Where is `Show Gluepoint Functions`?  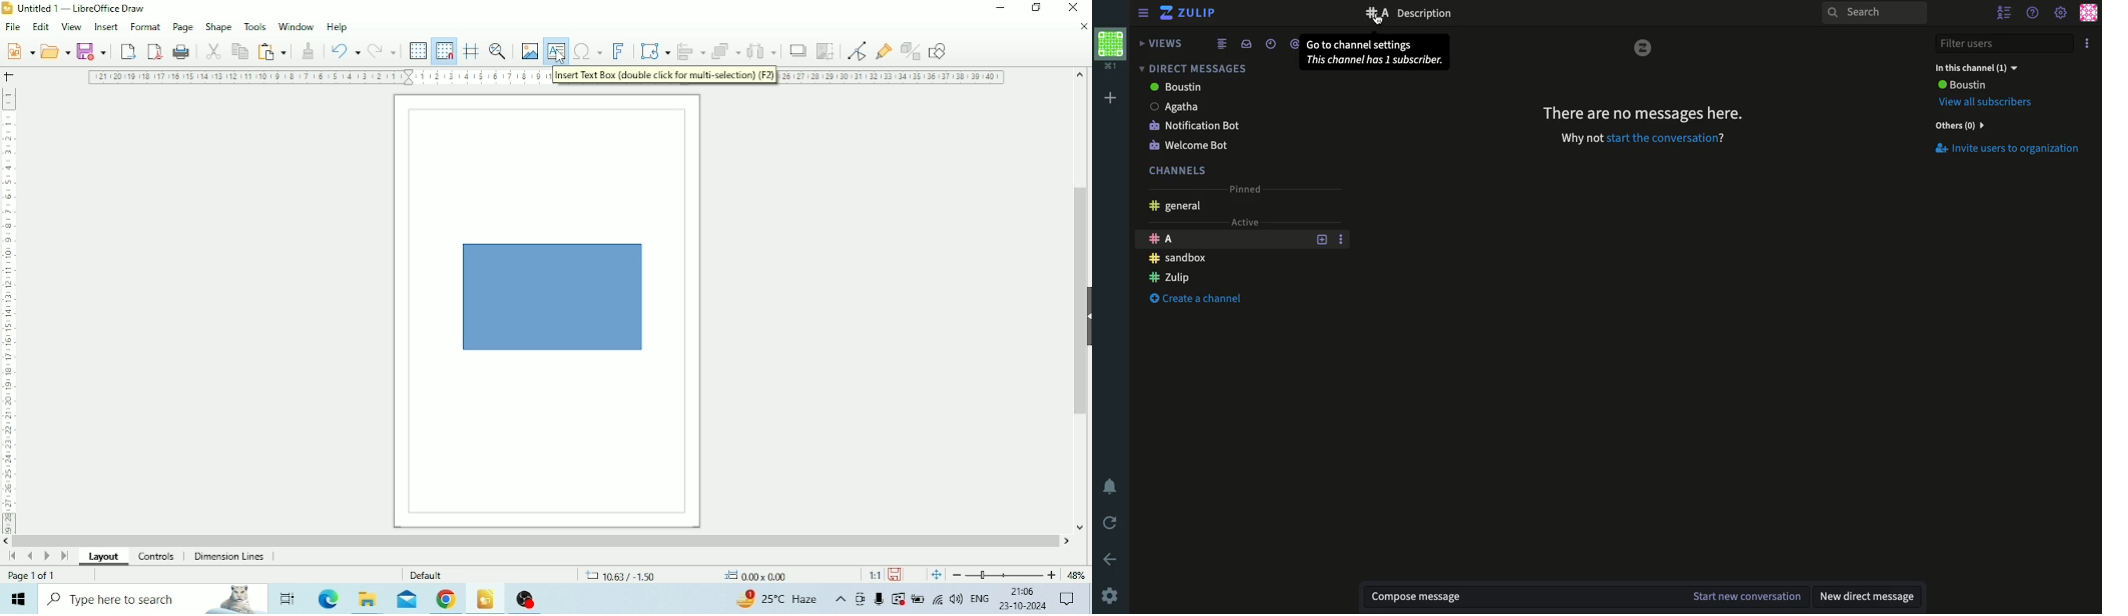
Show Gluepoint Functions is located at coordinates (882, 52).